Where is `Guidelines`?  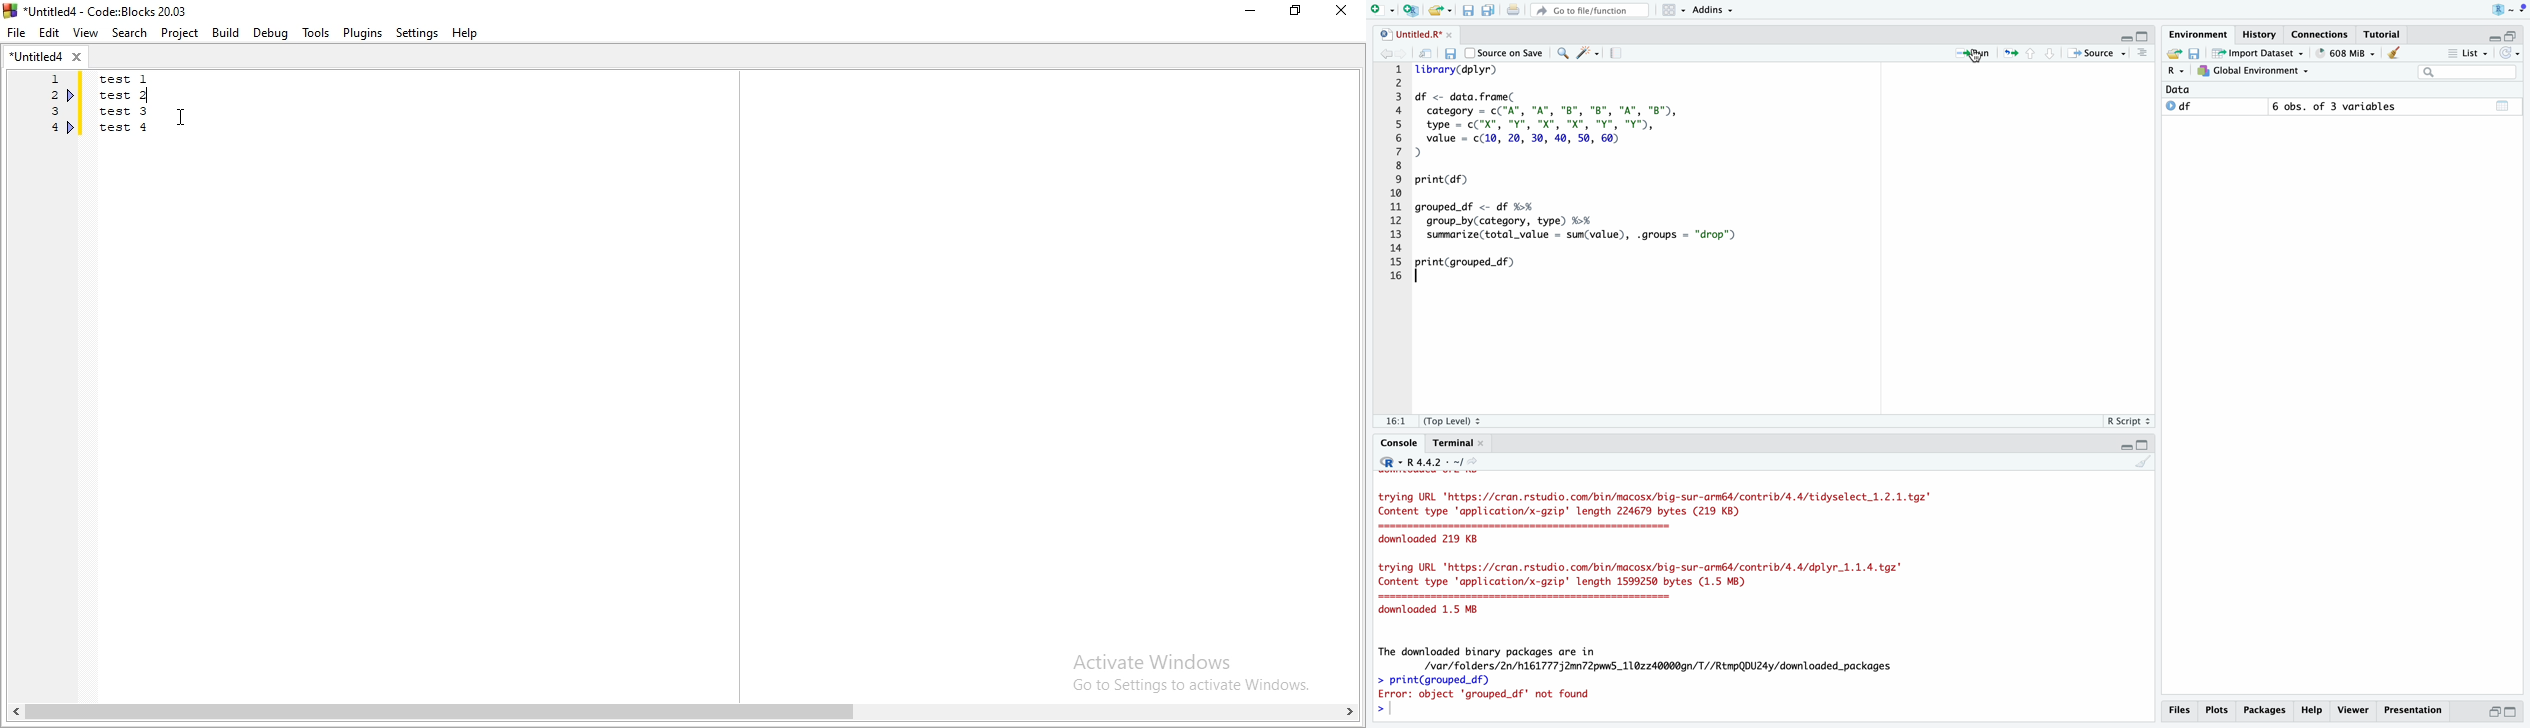
Guidelines is located at coordinates (1619, 53).